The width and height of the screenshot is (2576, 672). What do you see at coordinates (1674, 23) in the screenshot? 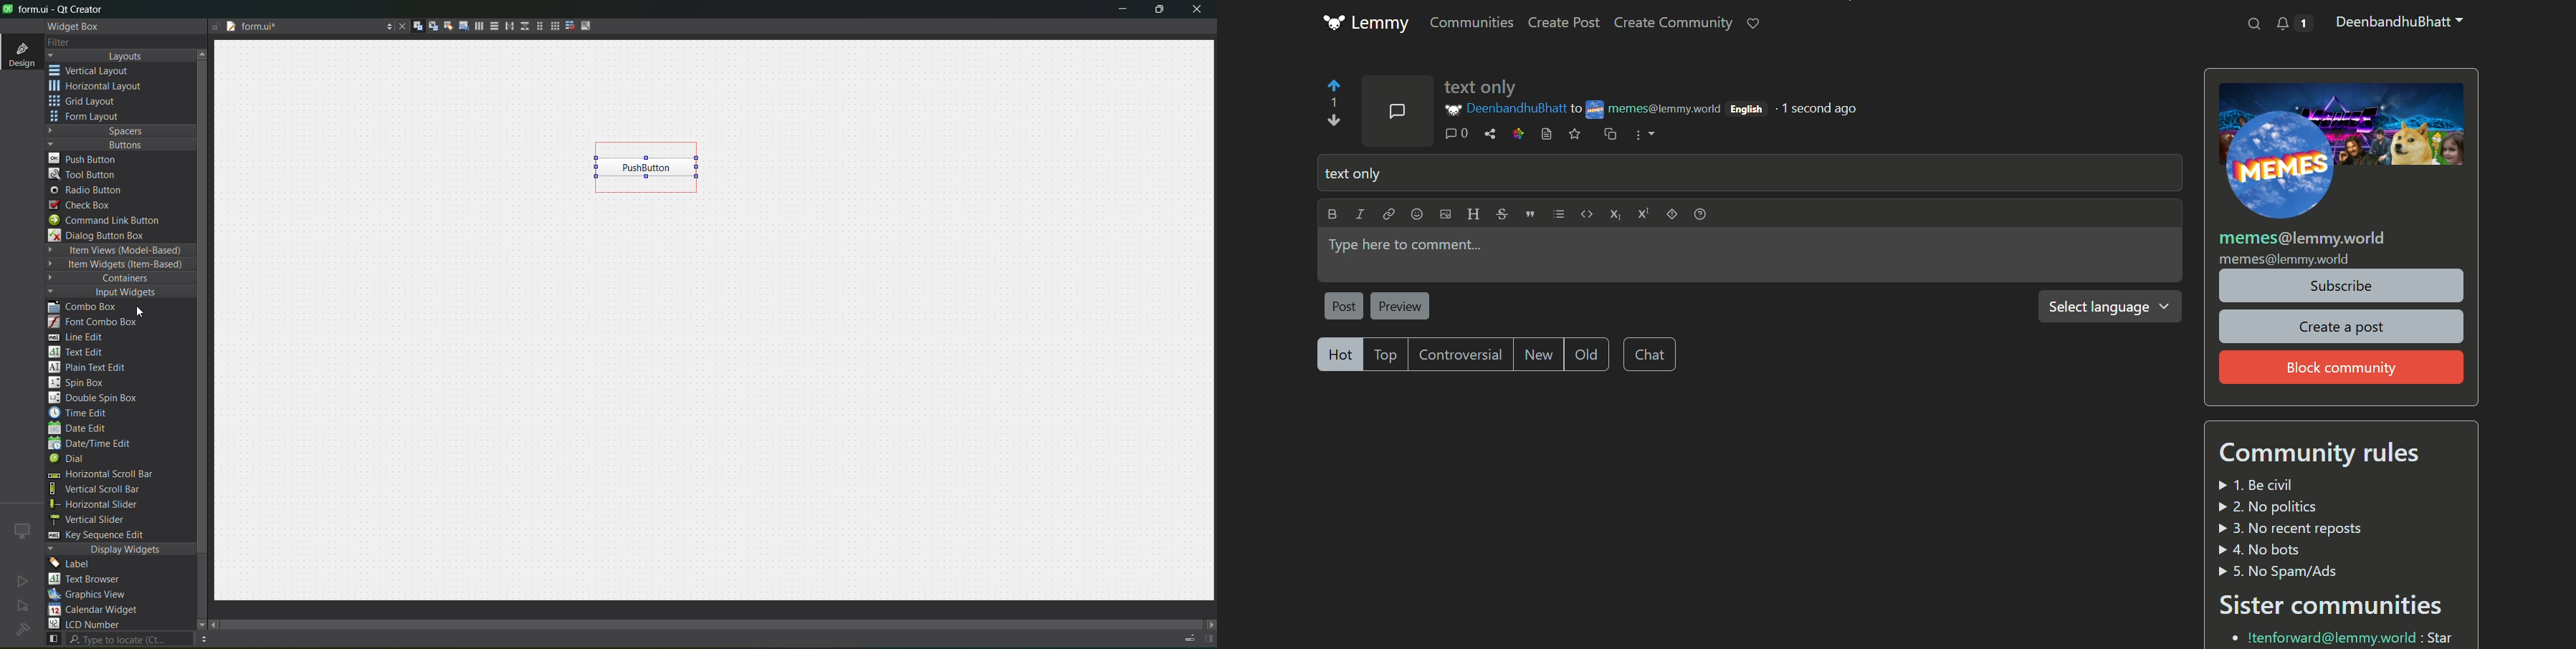
I see `create community` at bounding box center [1674, 23].